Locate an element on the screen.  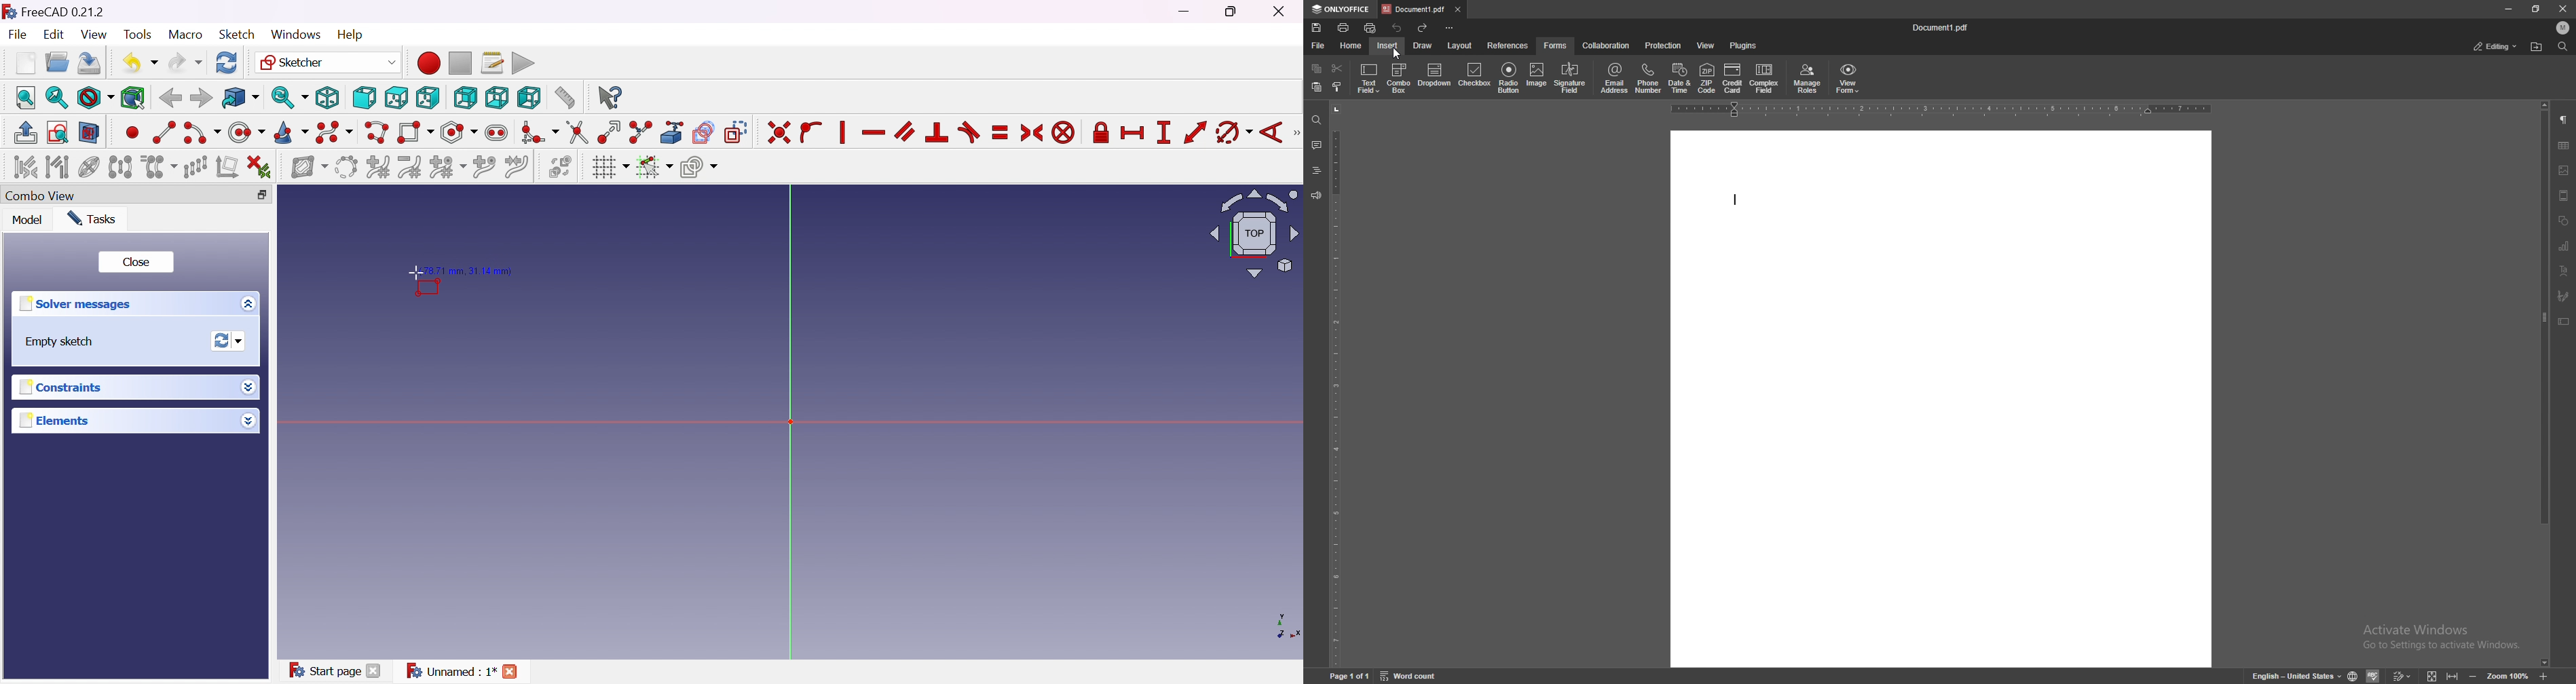
view is located at coordinates (1706, 46).